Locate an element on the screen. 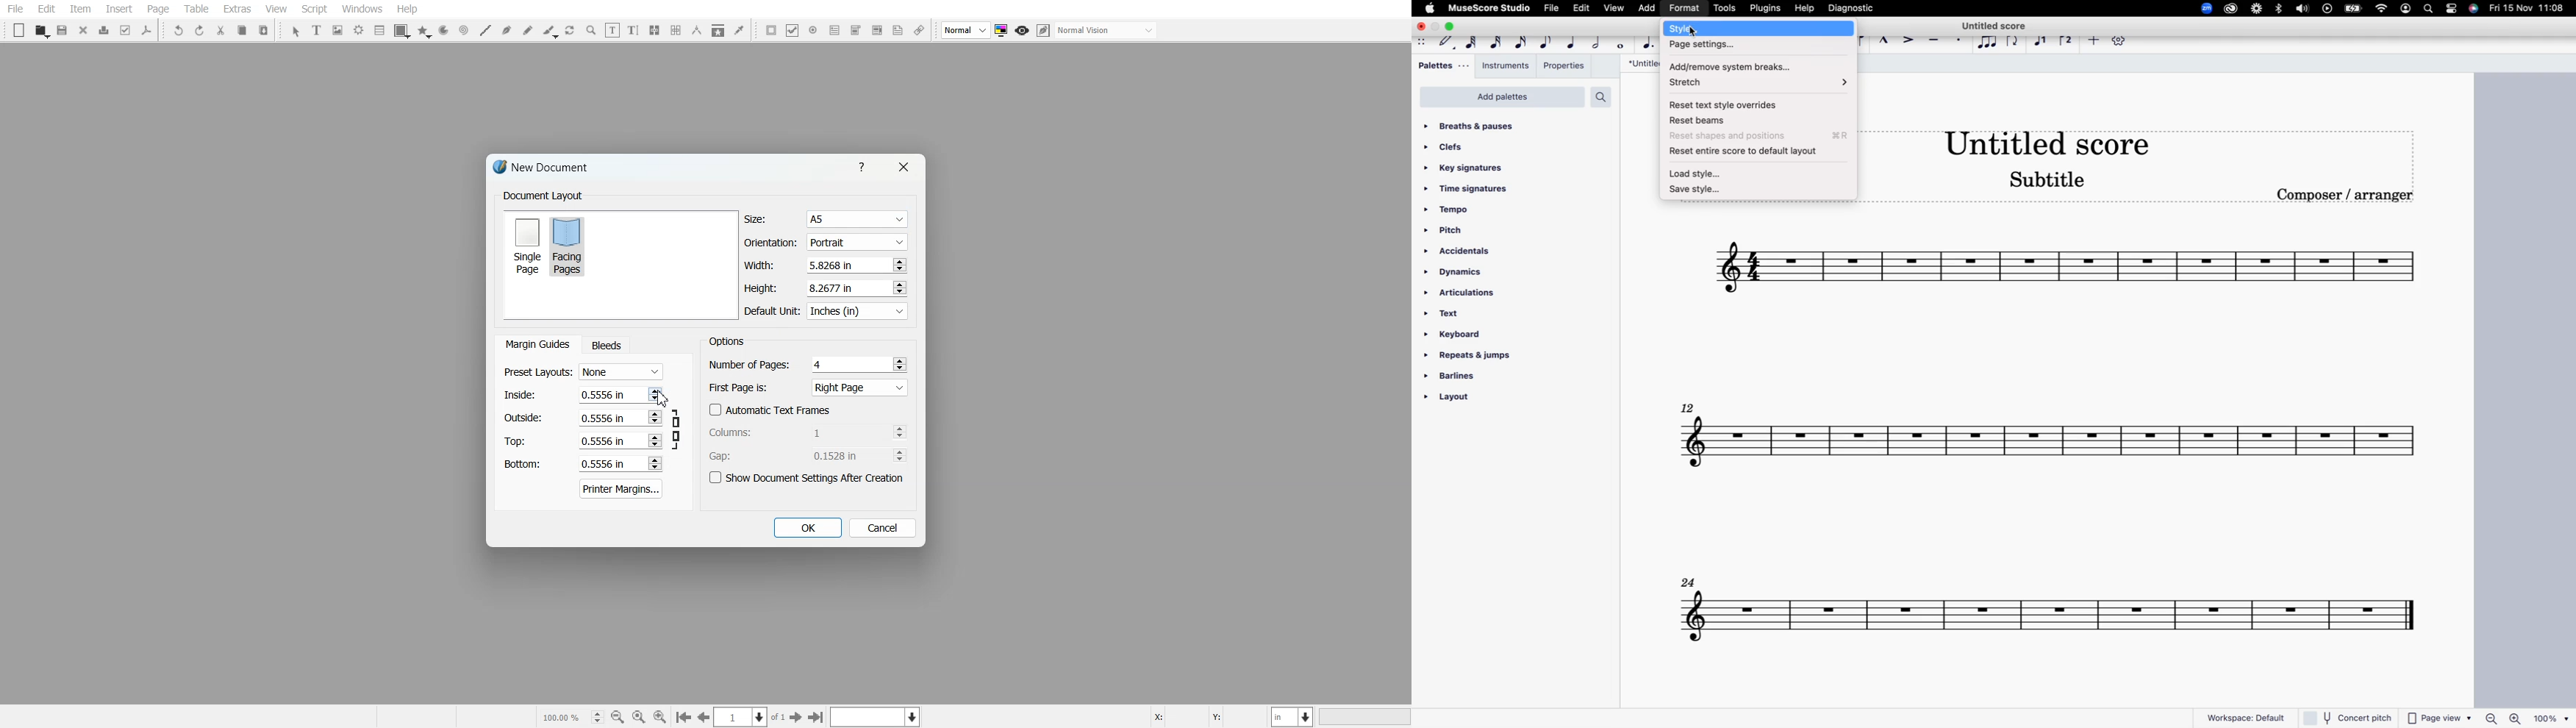 Image resolution: width=2576 pixels, height=728 pixels. Zoom In is located at coordinates (660, 716).